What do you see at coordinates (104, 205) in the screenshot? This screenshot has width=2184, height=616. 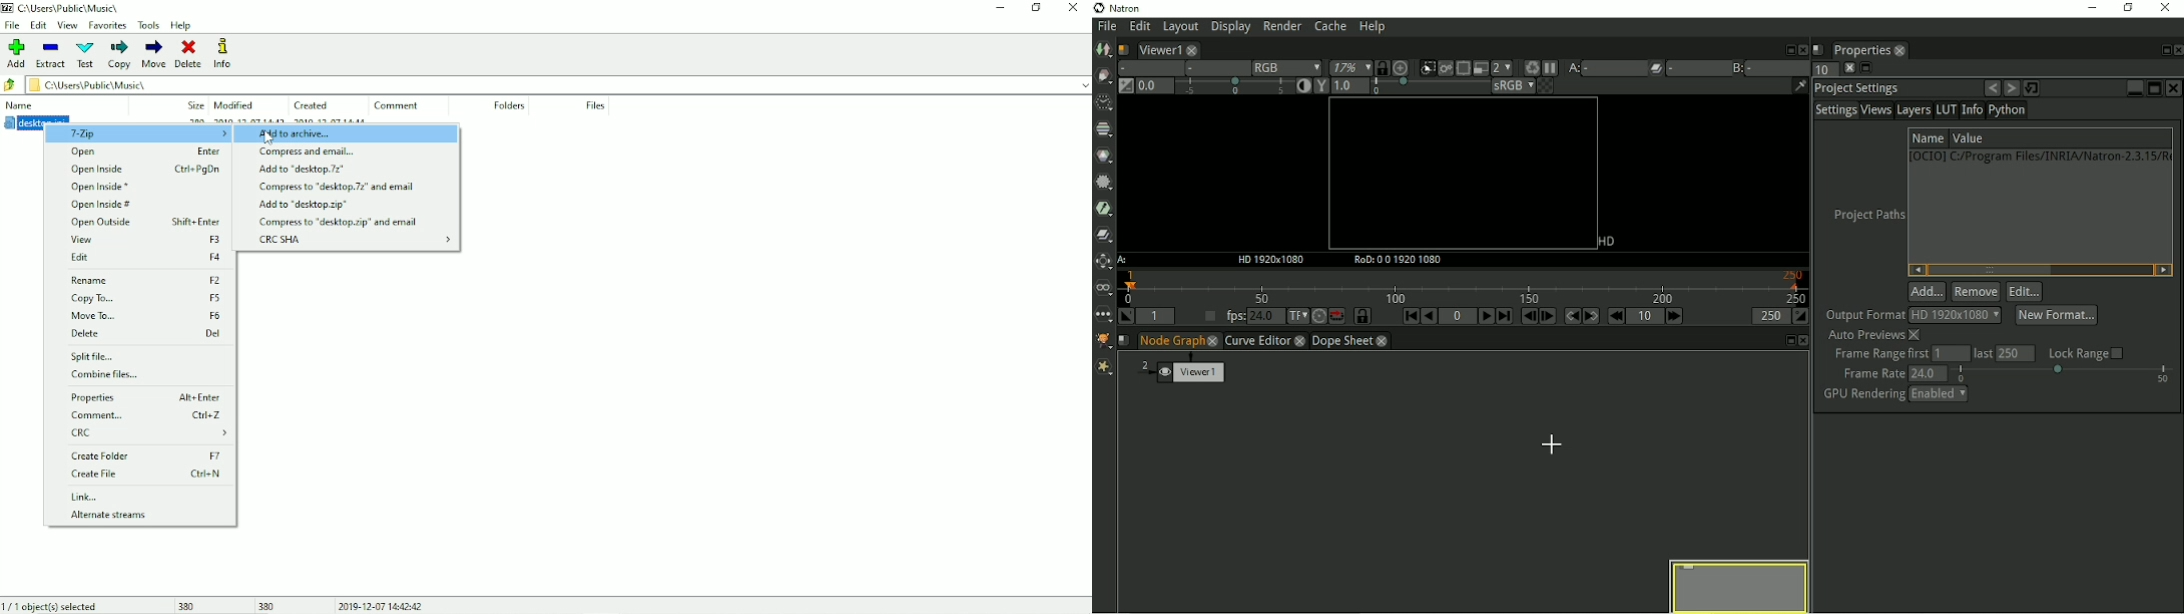 I see `Open Inside #` at bounding box center [104, 205].